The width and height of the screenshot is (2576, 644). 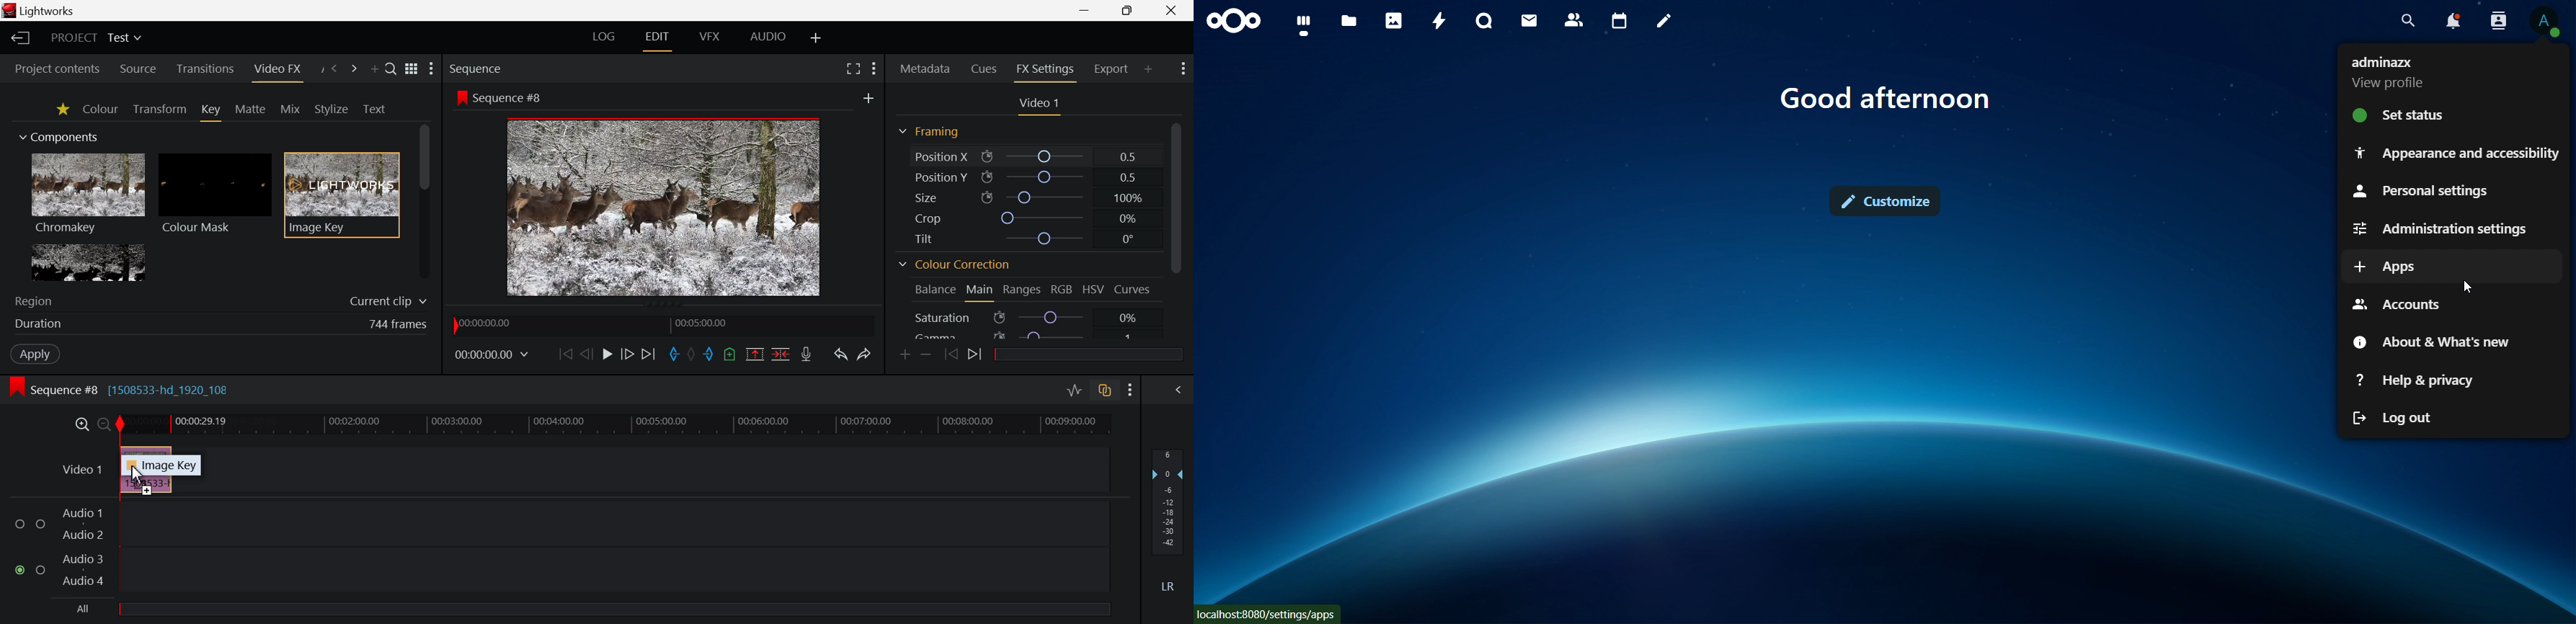 What do you see at coordinates (510, 98) in the screenshot?
I see `Sequence #8` at bounding box center [510, 98].